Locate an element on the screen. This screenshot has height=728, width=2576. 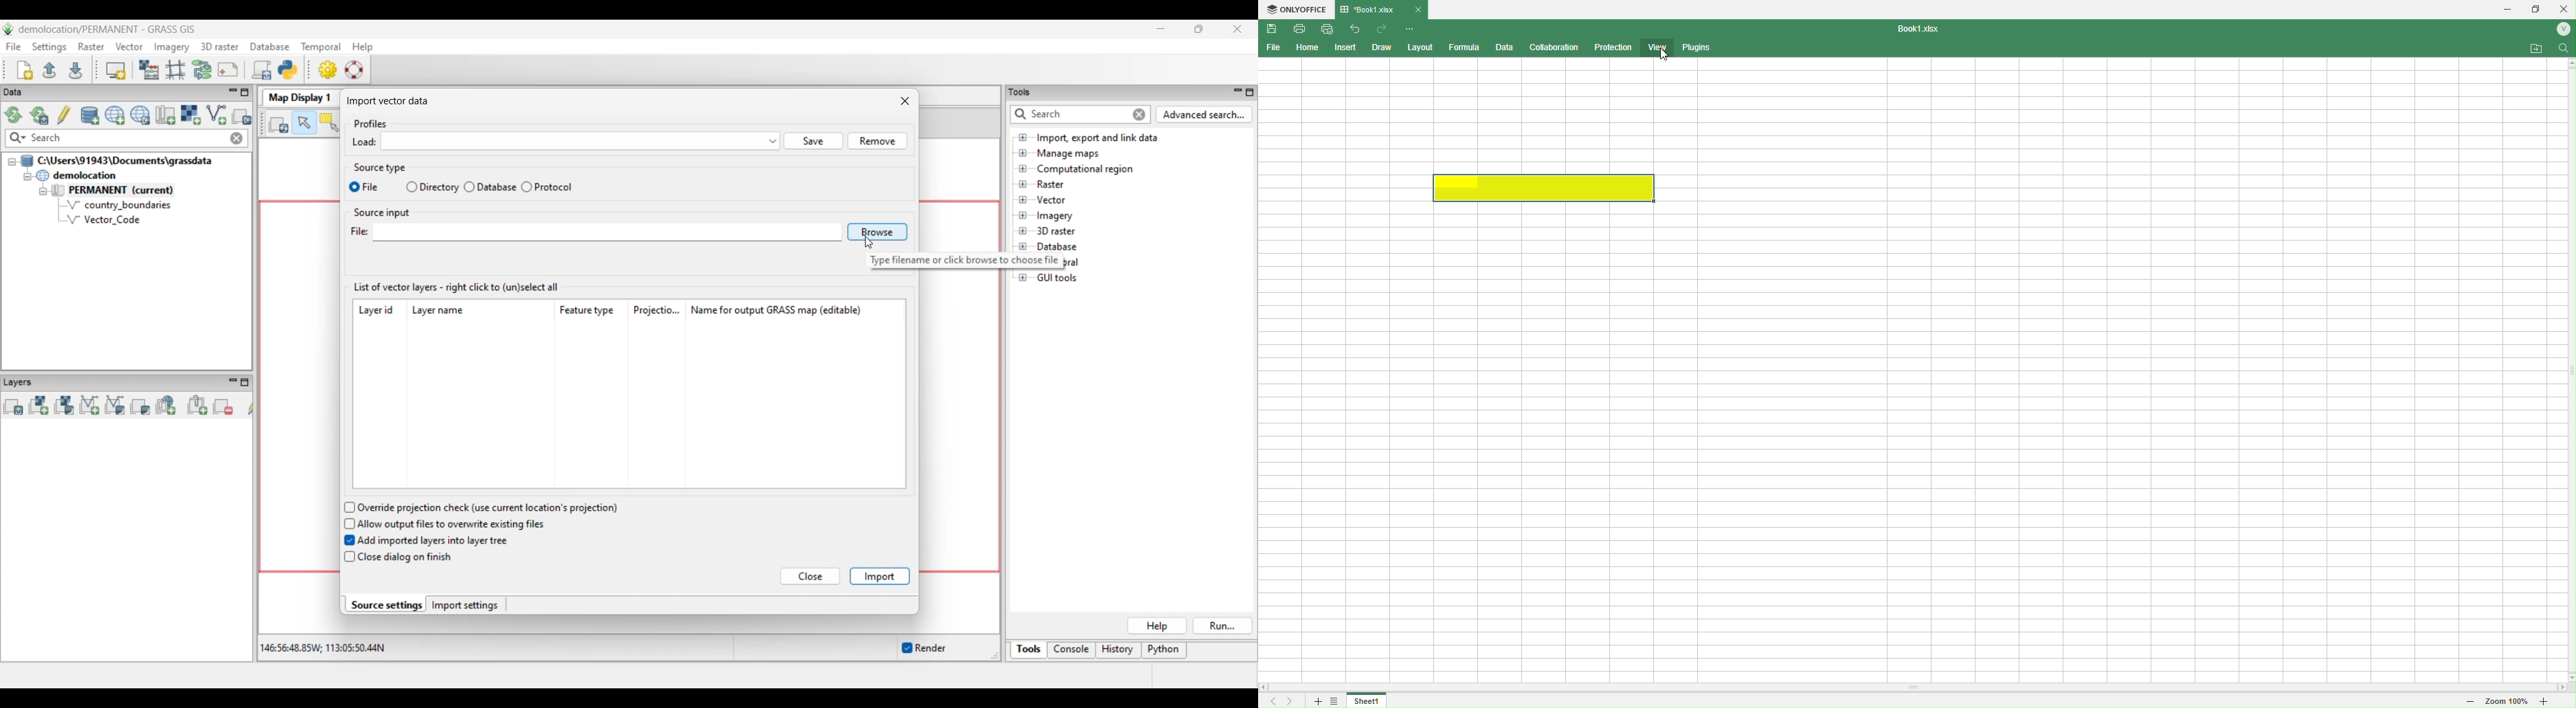
Save current workspace to file is located at coordinates (75, 69).